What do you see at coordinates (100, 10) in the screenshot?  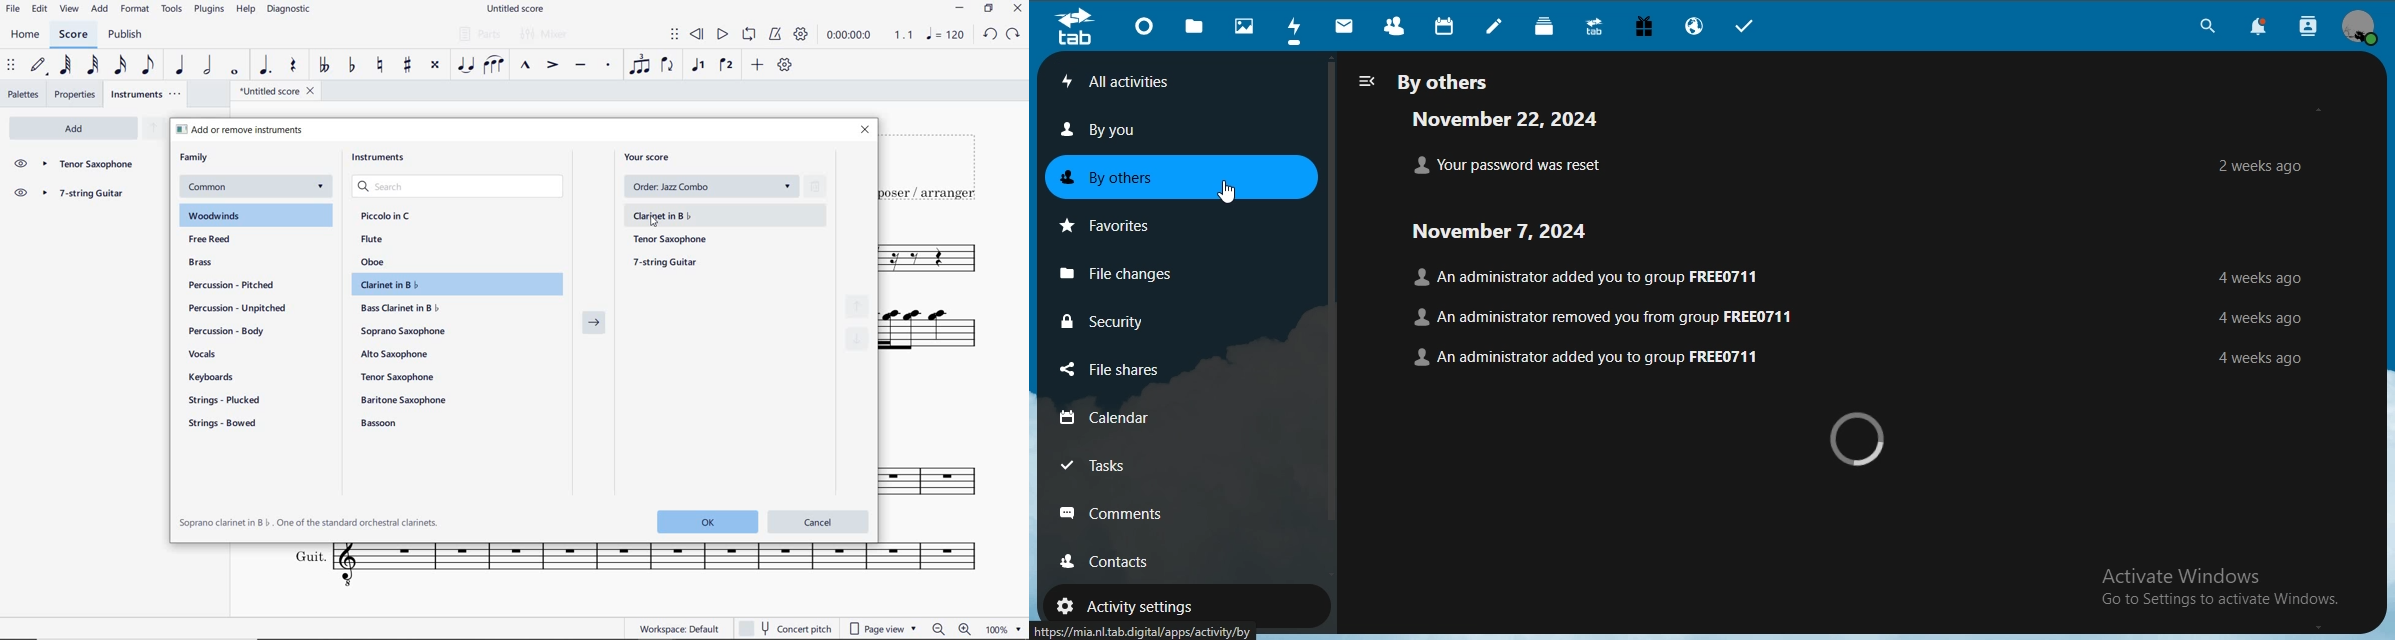 I see `ADD` at bounding box center [100, 10].